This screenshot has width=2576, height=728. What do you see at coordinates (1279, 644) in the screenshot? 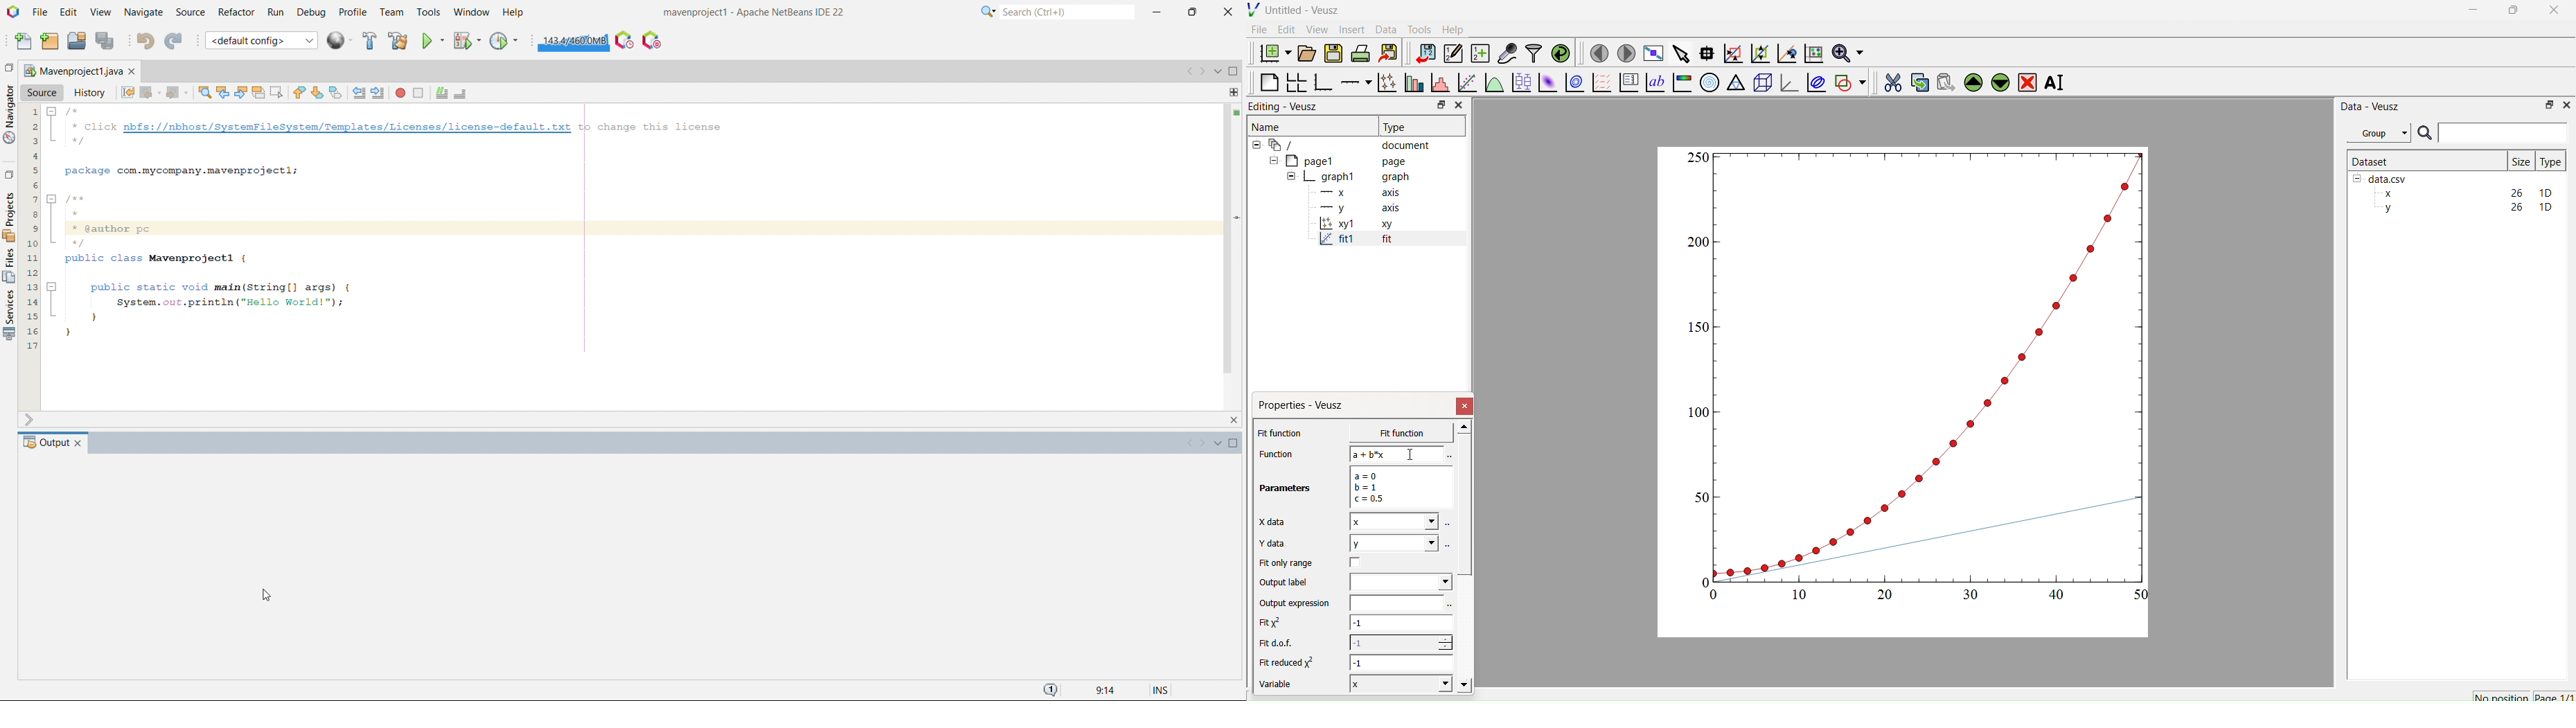
I see `Fit dof.` at bounding box center [1279, 644].